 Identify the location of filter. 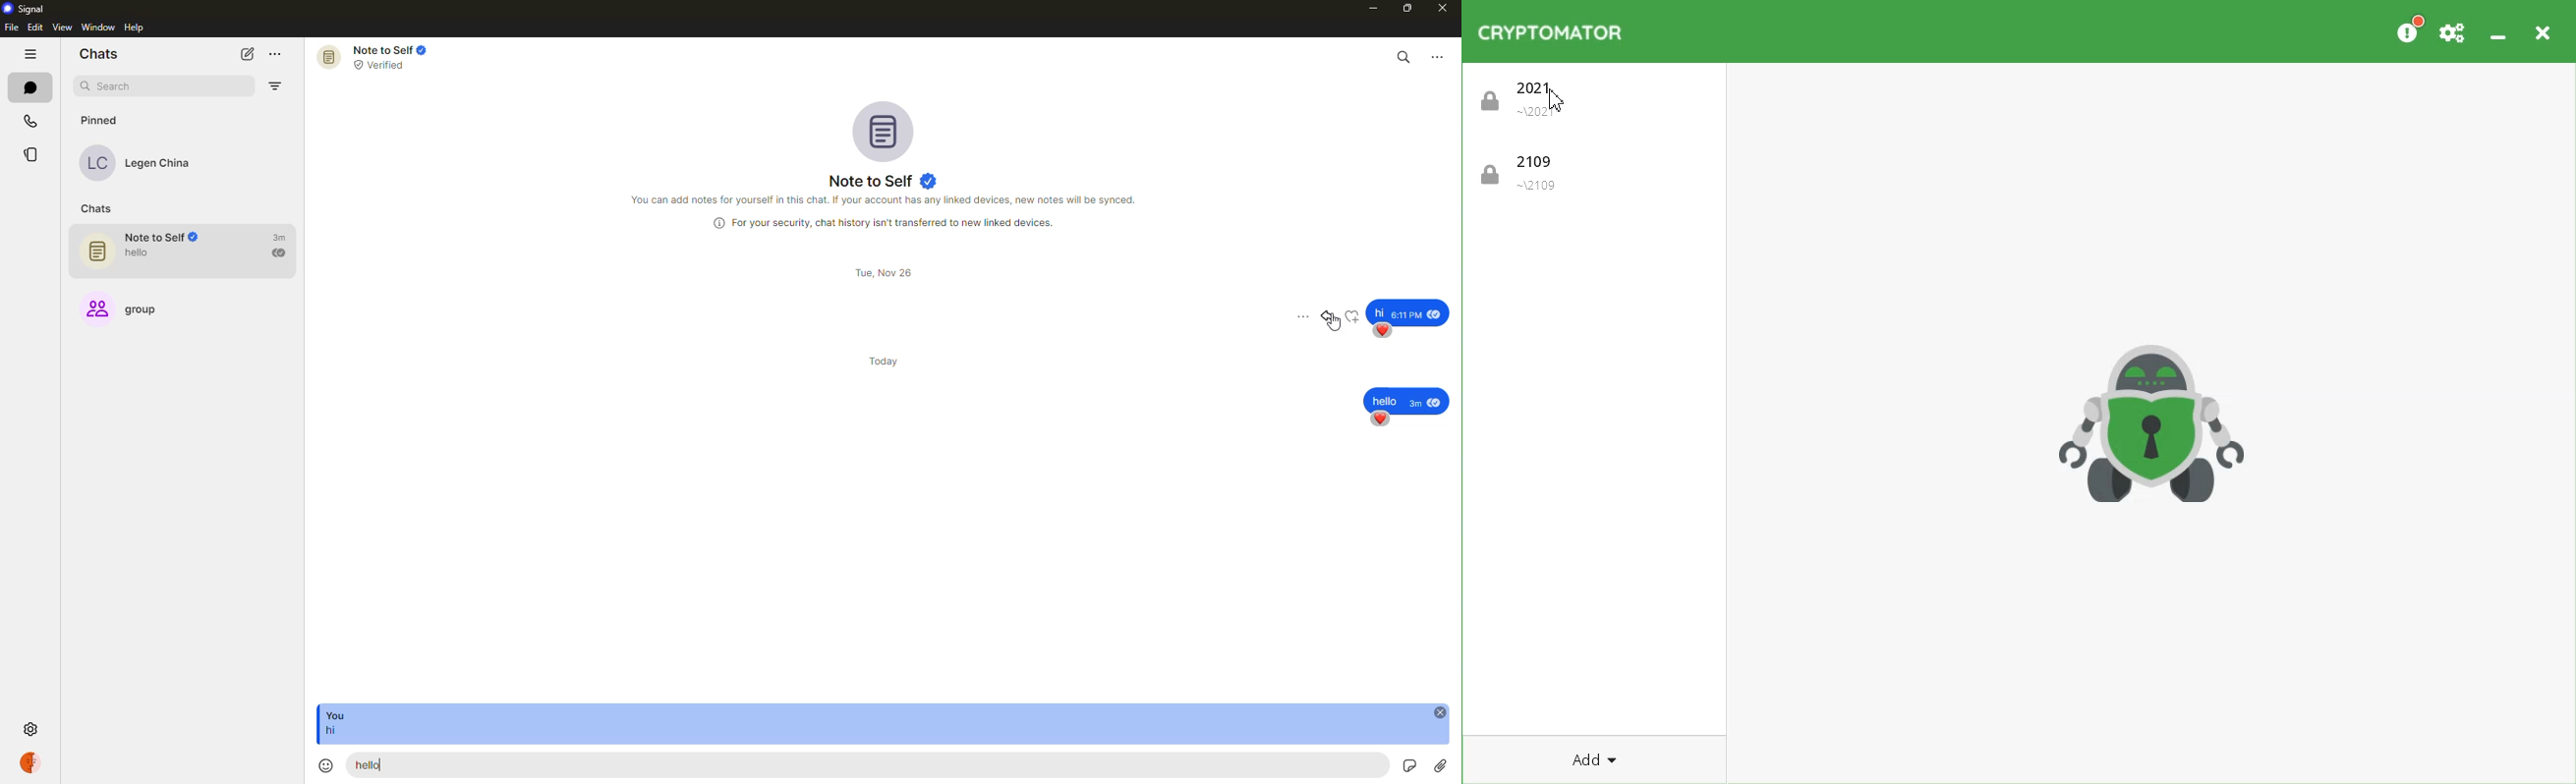
(276, 88).